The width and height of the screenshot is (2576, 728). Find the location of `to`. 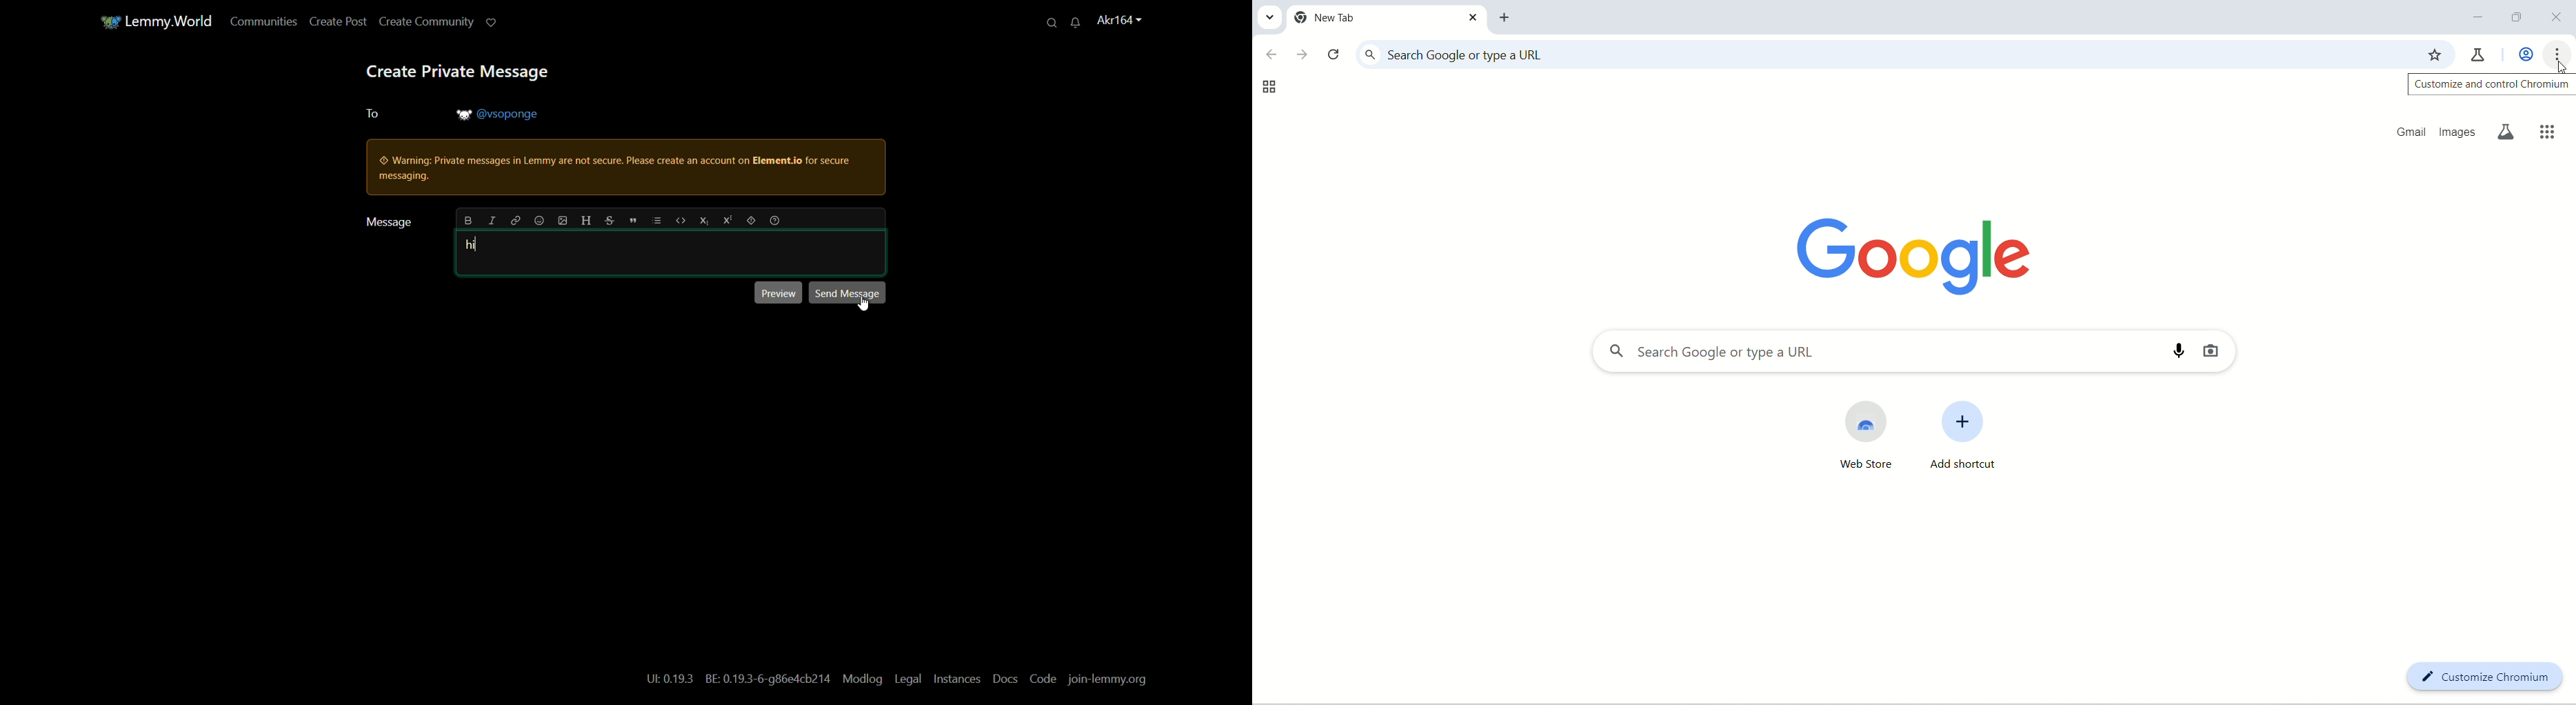

to is located at coordinates (371, 114).